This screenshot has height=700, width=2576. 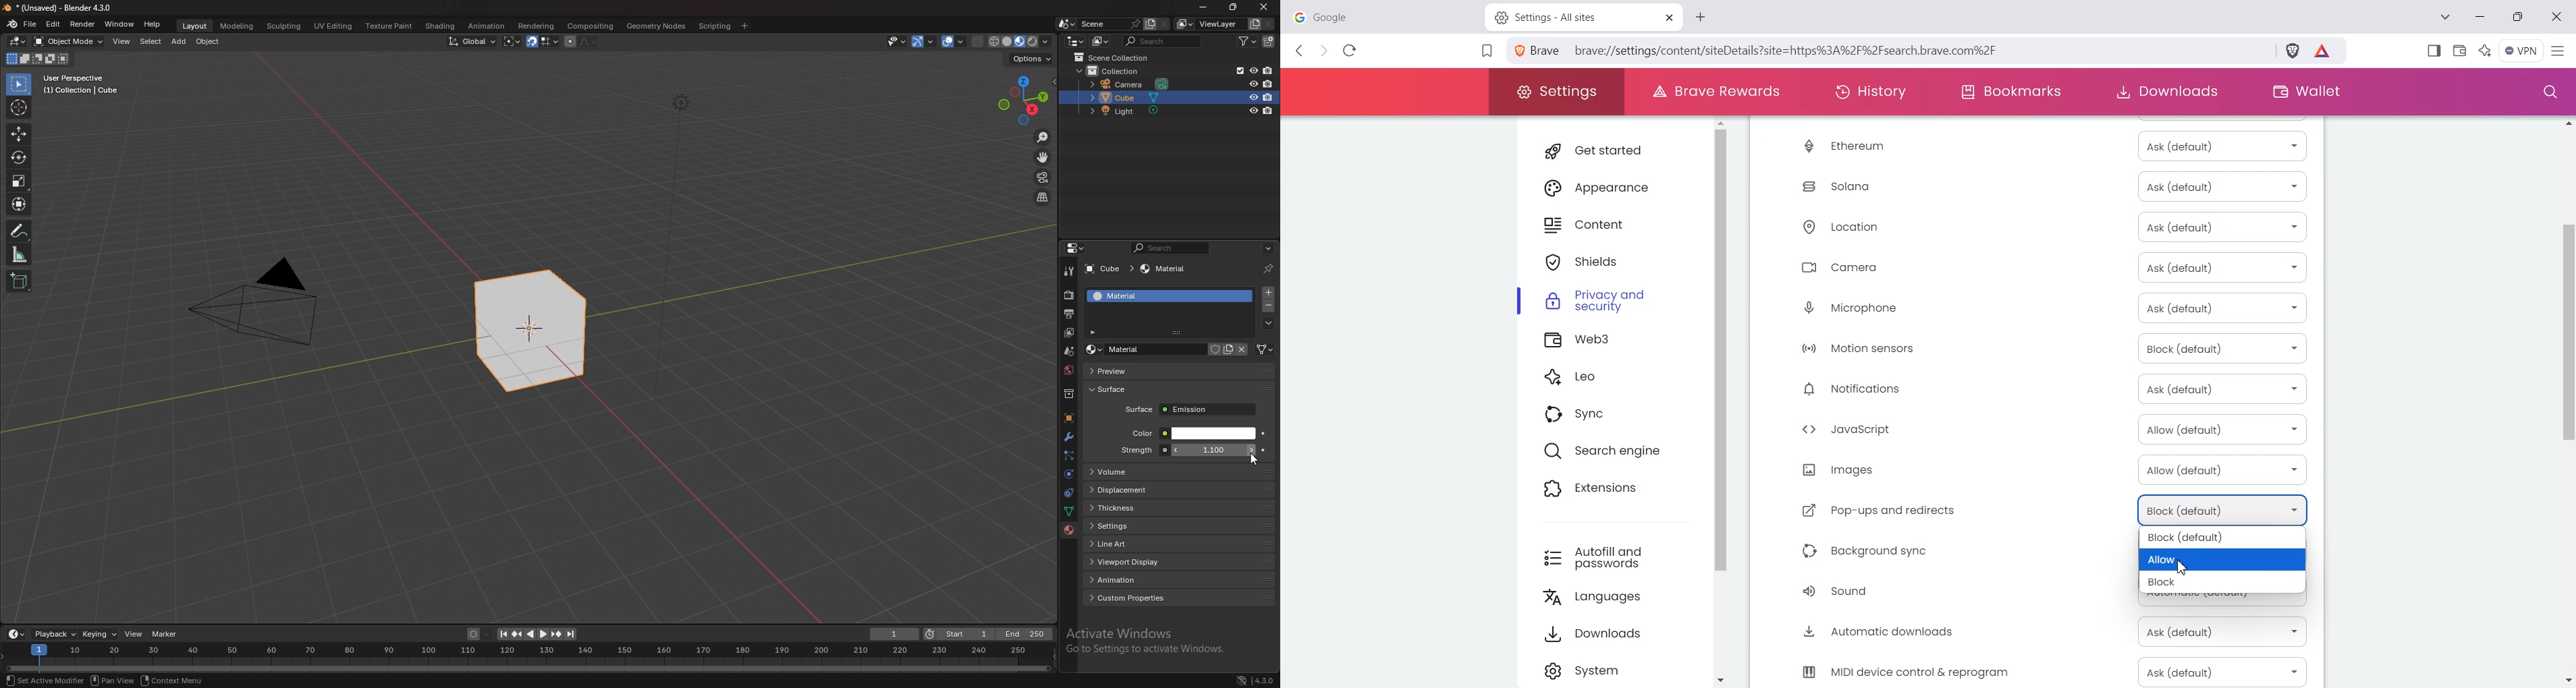 I want to click on hide in viewport, so click(x=1254, y=69).